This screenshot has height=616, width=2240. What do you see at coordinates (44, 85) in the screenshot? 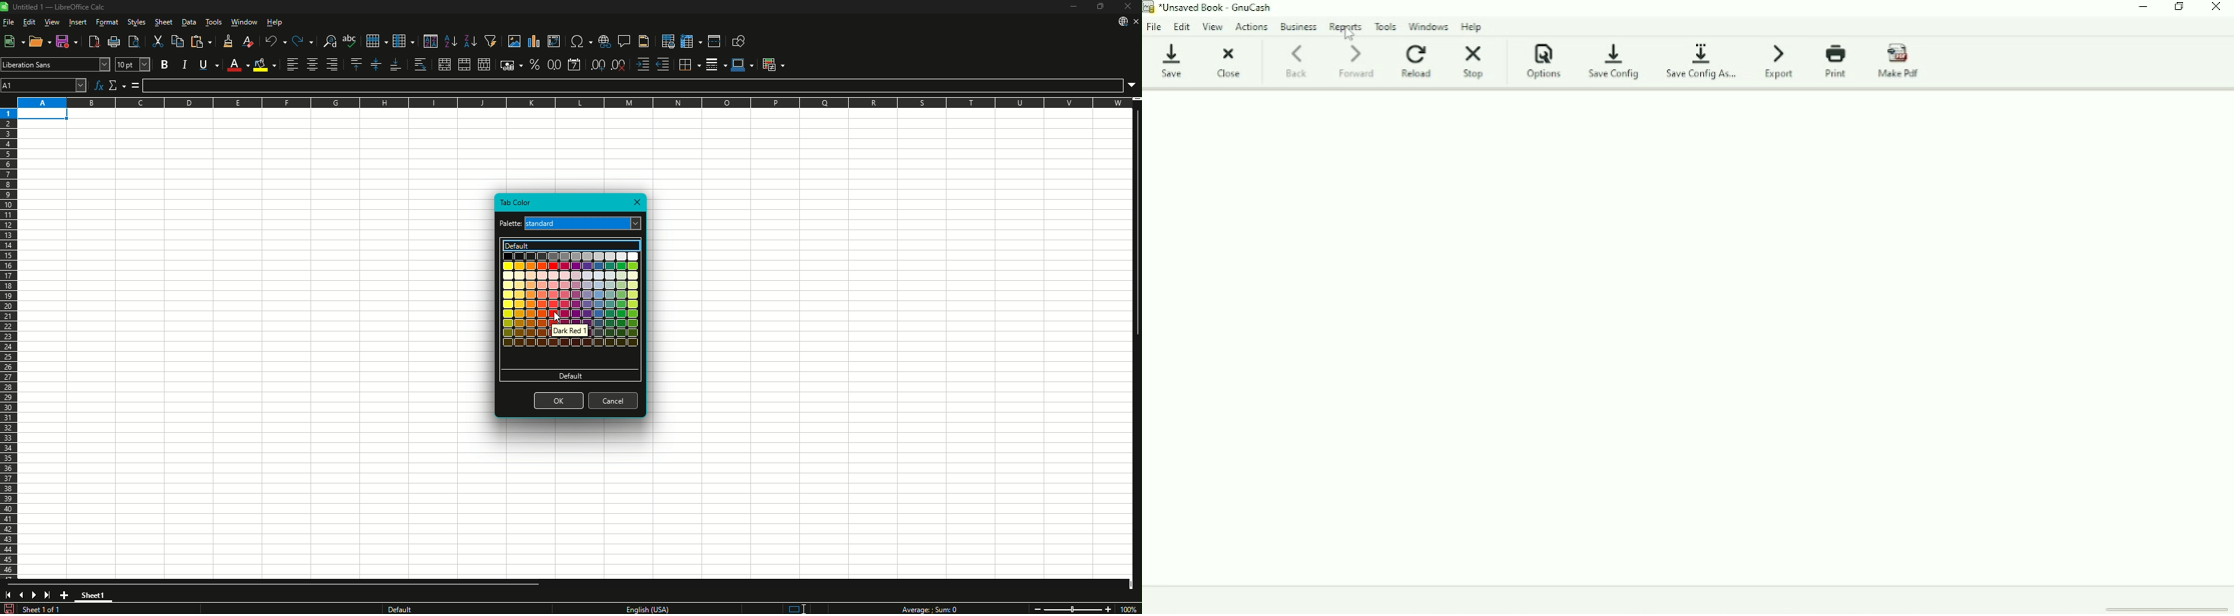
I see `Cell name Box` at bounding box center [44, 85].